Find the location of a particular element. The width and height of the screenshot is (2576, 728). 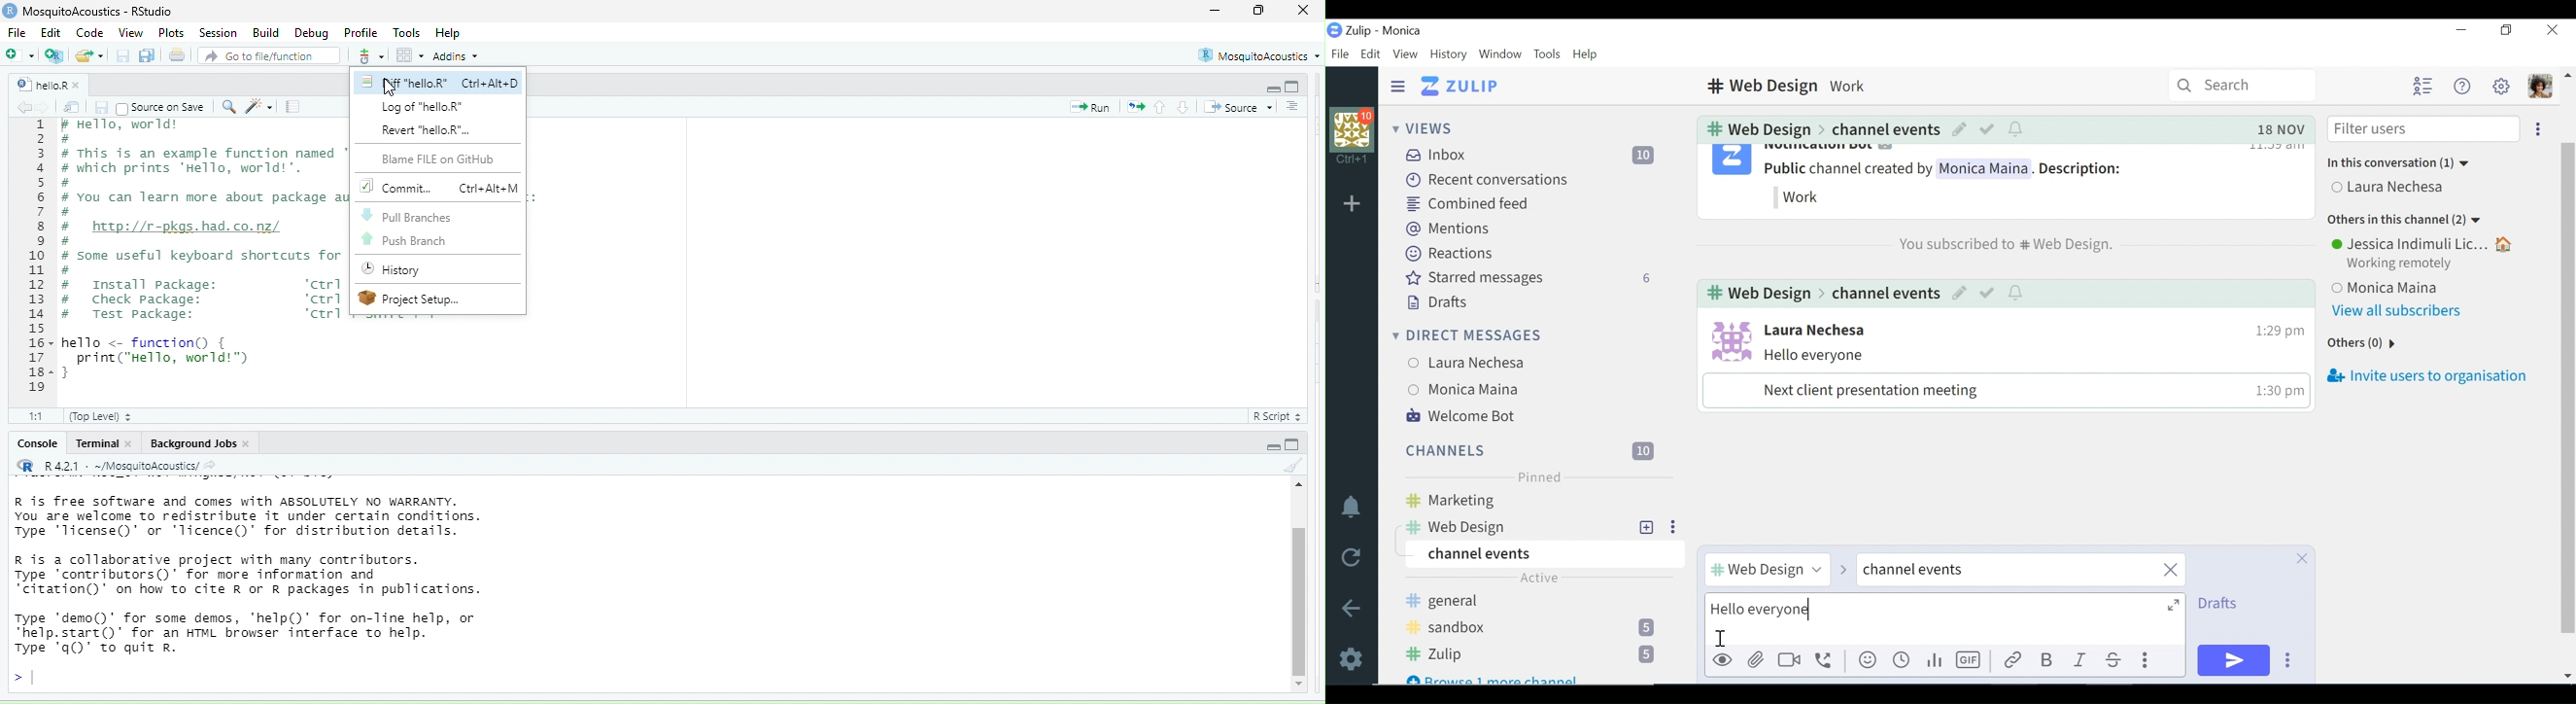

r Hello, worid®
#
# This is an example function named "hello"
# which prints "Hello, world! ".
#
# You can learn more about package authoring with Rstudio at:
#
#  http://r-pkgs.had.co.nz/
#
# some useful keyboard shortcuts for package authoring:
#
# Install package: ‘ctrl + shift + 8°
# Check package: ‘ctrl + shift +
# Test package: ‘ctrl + shift + T°
hello <- function {
print("Hello, world!™)
} is located at coordinates (204, 247).